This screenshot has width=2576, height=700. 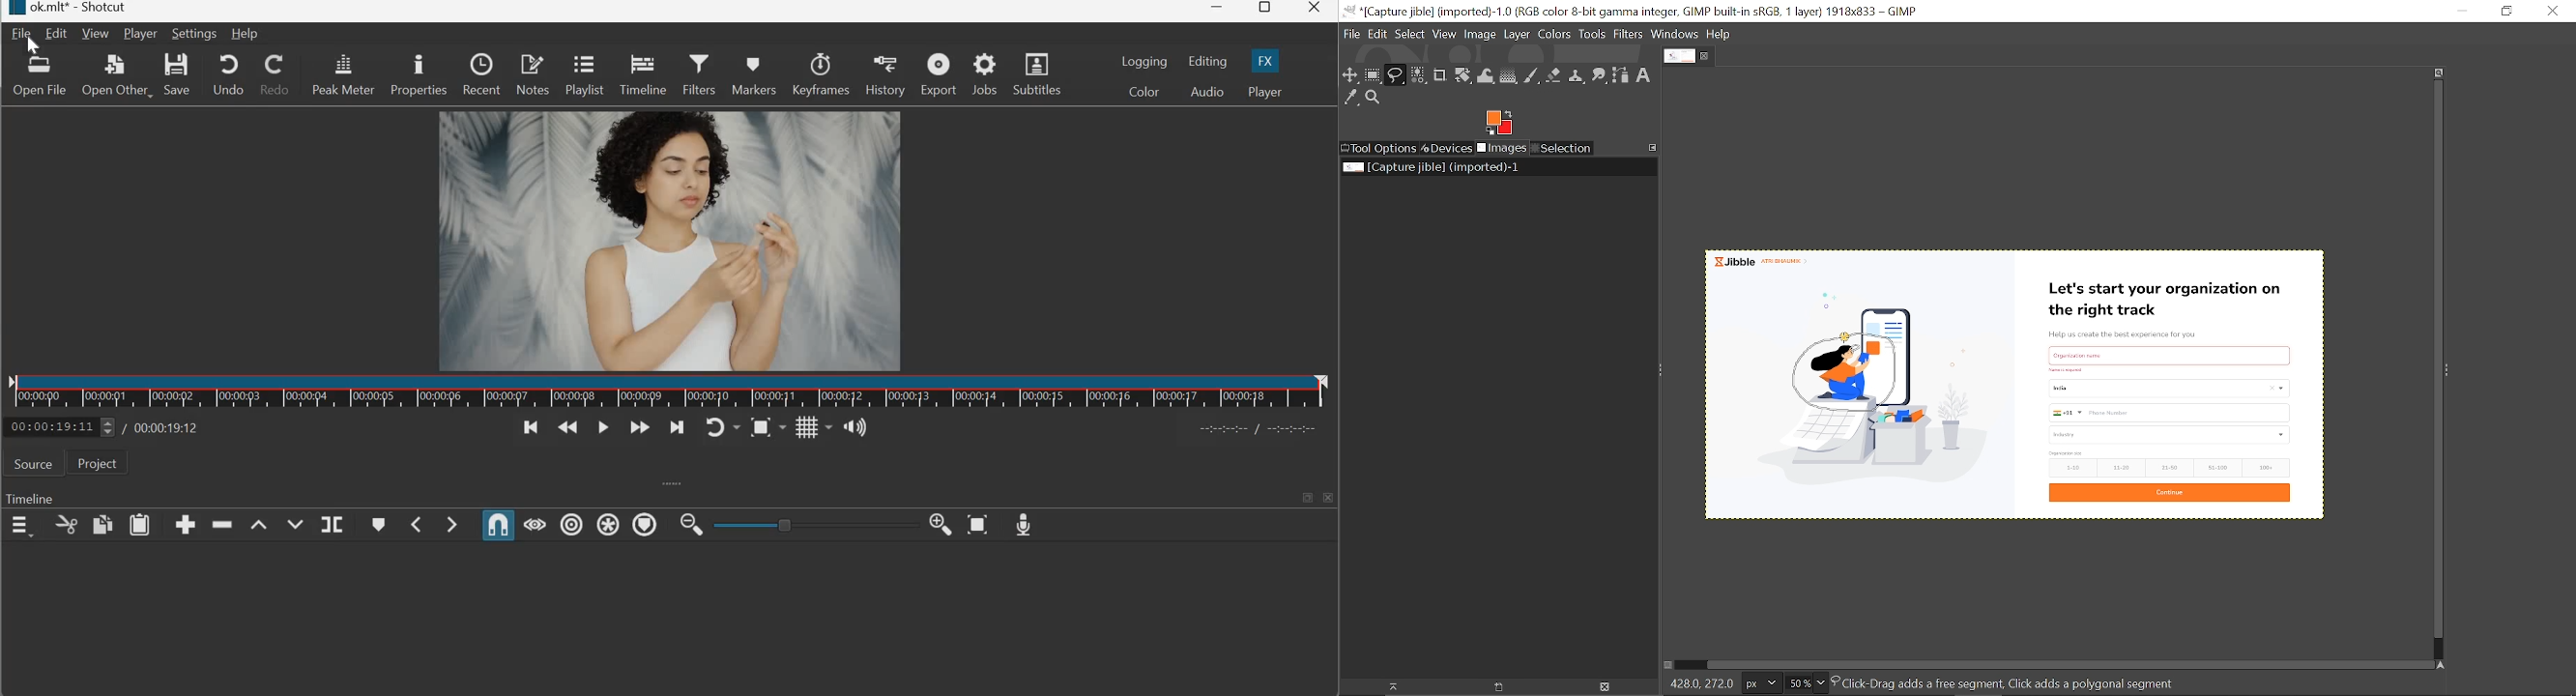 What do you see at coordinates (2026, 683) in the screenshot?
I see `Click-Drag adds a free segment, Click adds a polygonal segment` at bounding box center [2026, 683].